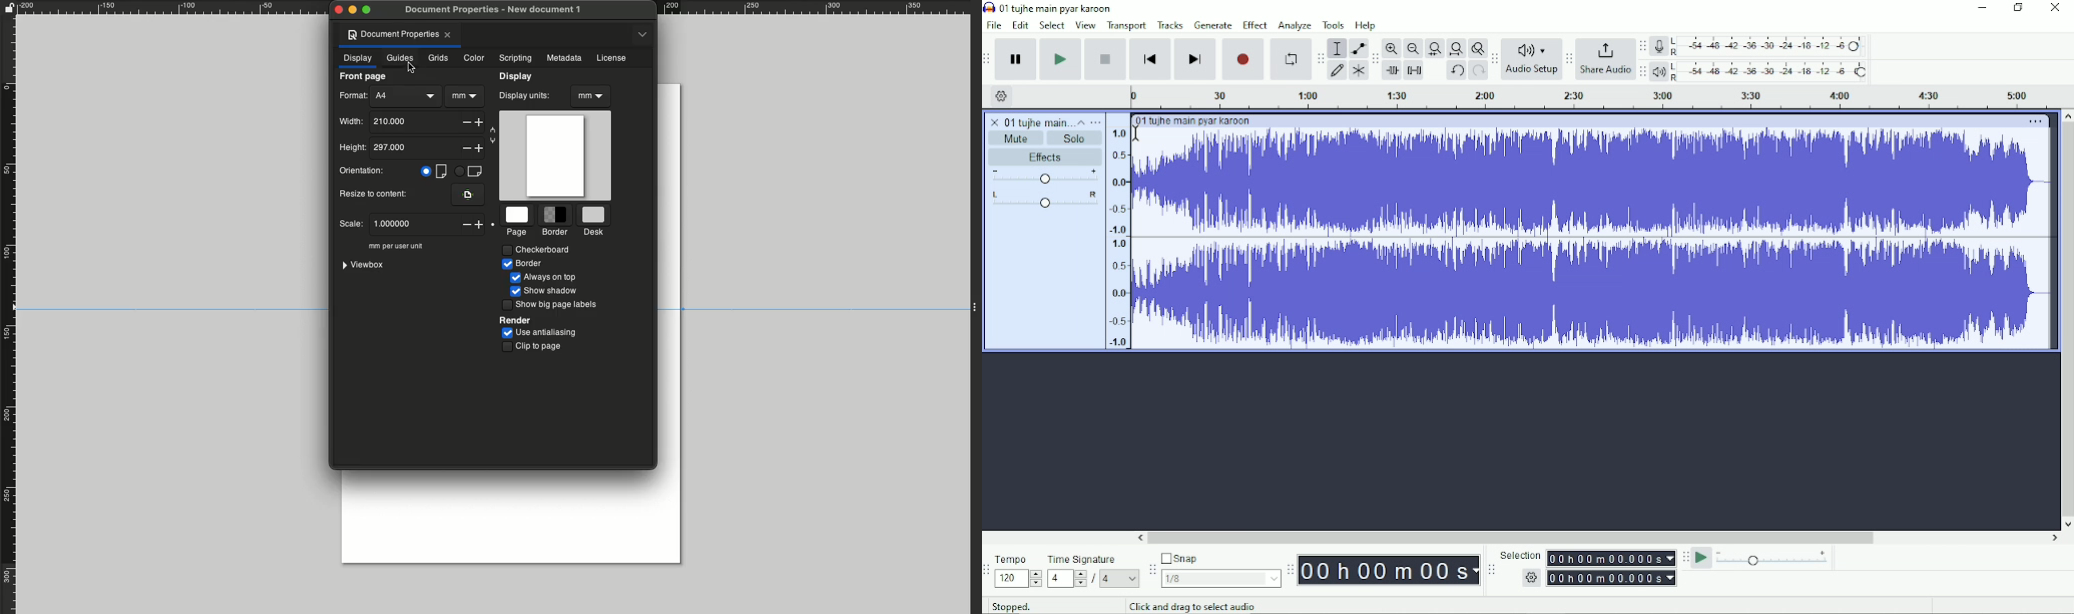 Image resolution: width=2100 pixels, height=616 pixels. I want to click on Pan, so click(1045, 200).